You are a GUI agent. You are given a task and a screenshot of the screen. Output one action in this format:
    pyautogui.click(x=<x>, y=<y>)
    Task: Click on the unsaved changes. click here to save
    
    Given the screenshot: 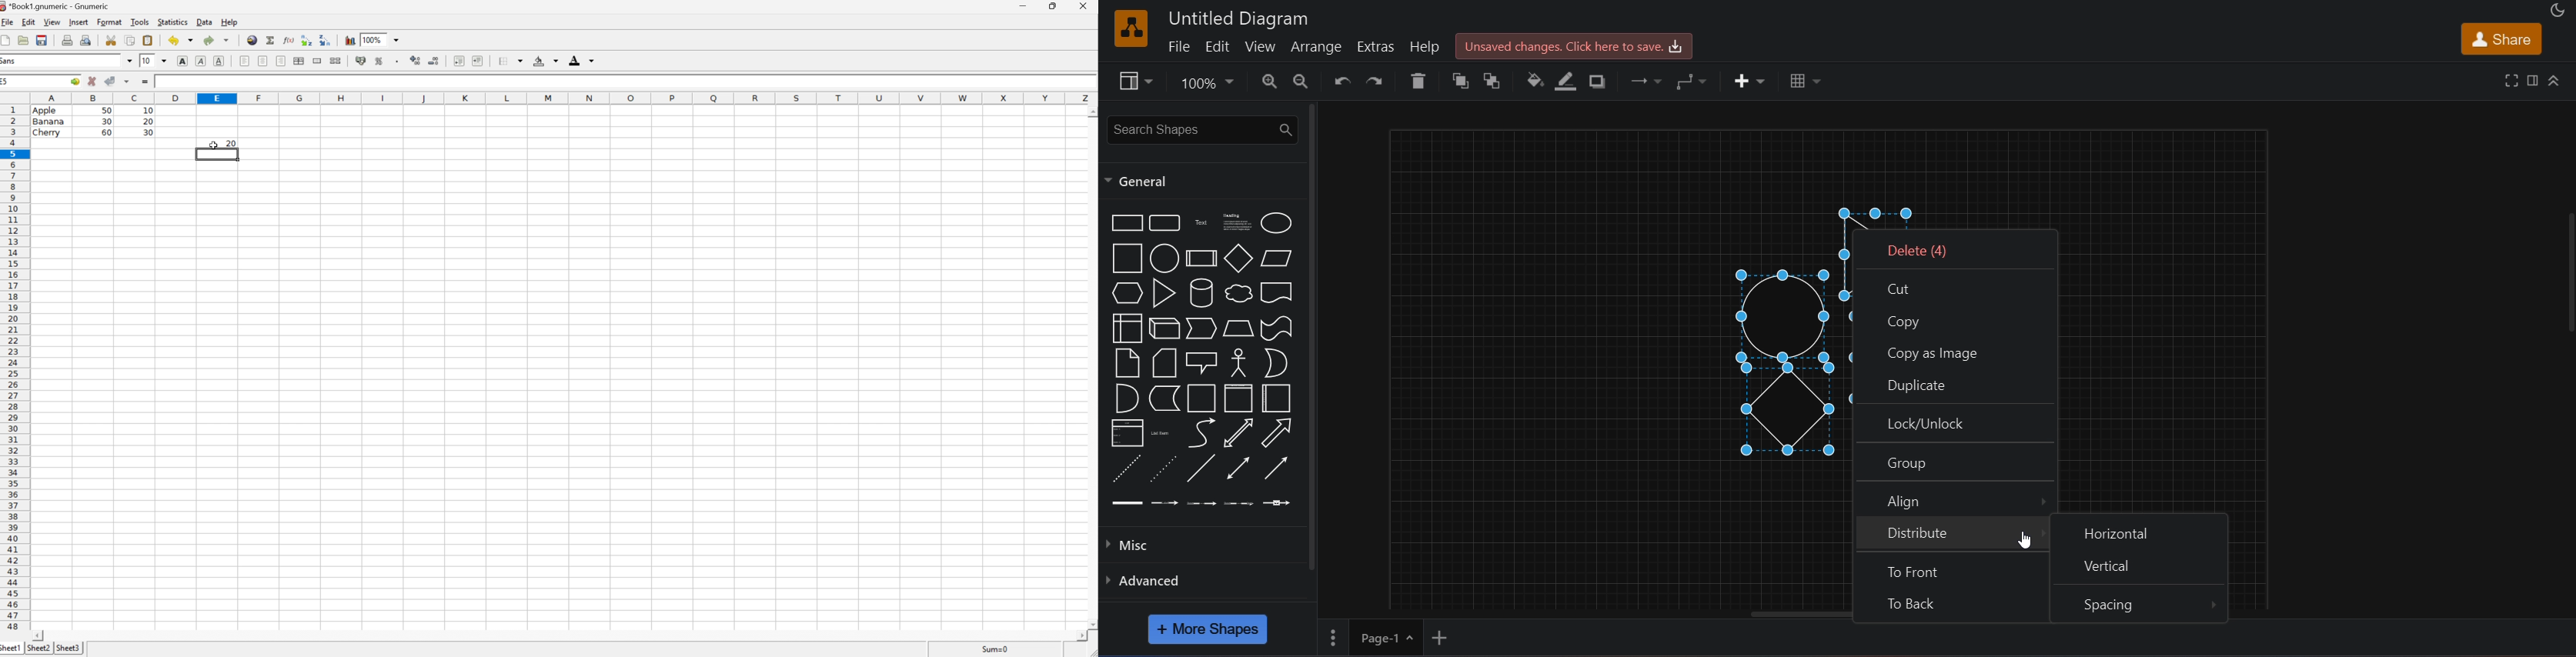 What is the action you would take?
    pyautogui.click(x=1572, y=45)
    